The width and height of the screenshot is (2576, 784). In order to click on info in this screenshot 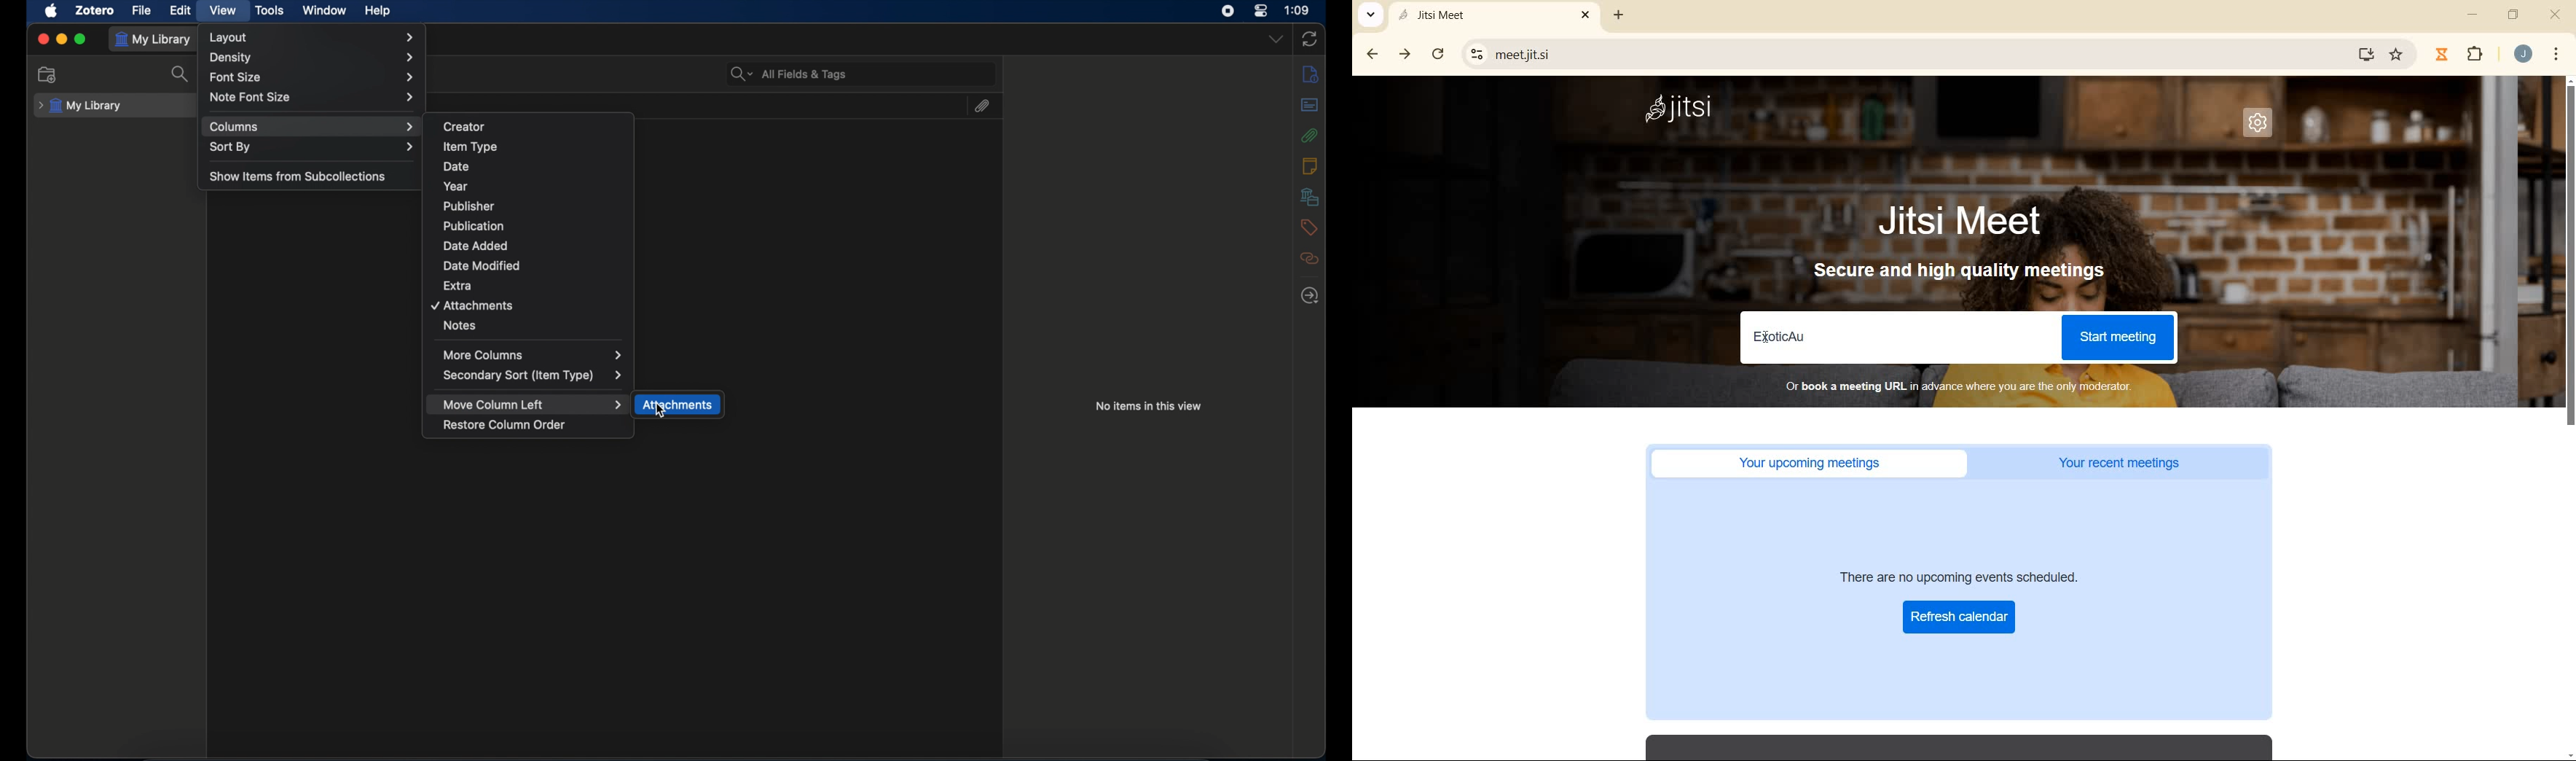, I will do `click(1311, 75)`.